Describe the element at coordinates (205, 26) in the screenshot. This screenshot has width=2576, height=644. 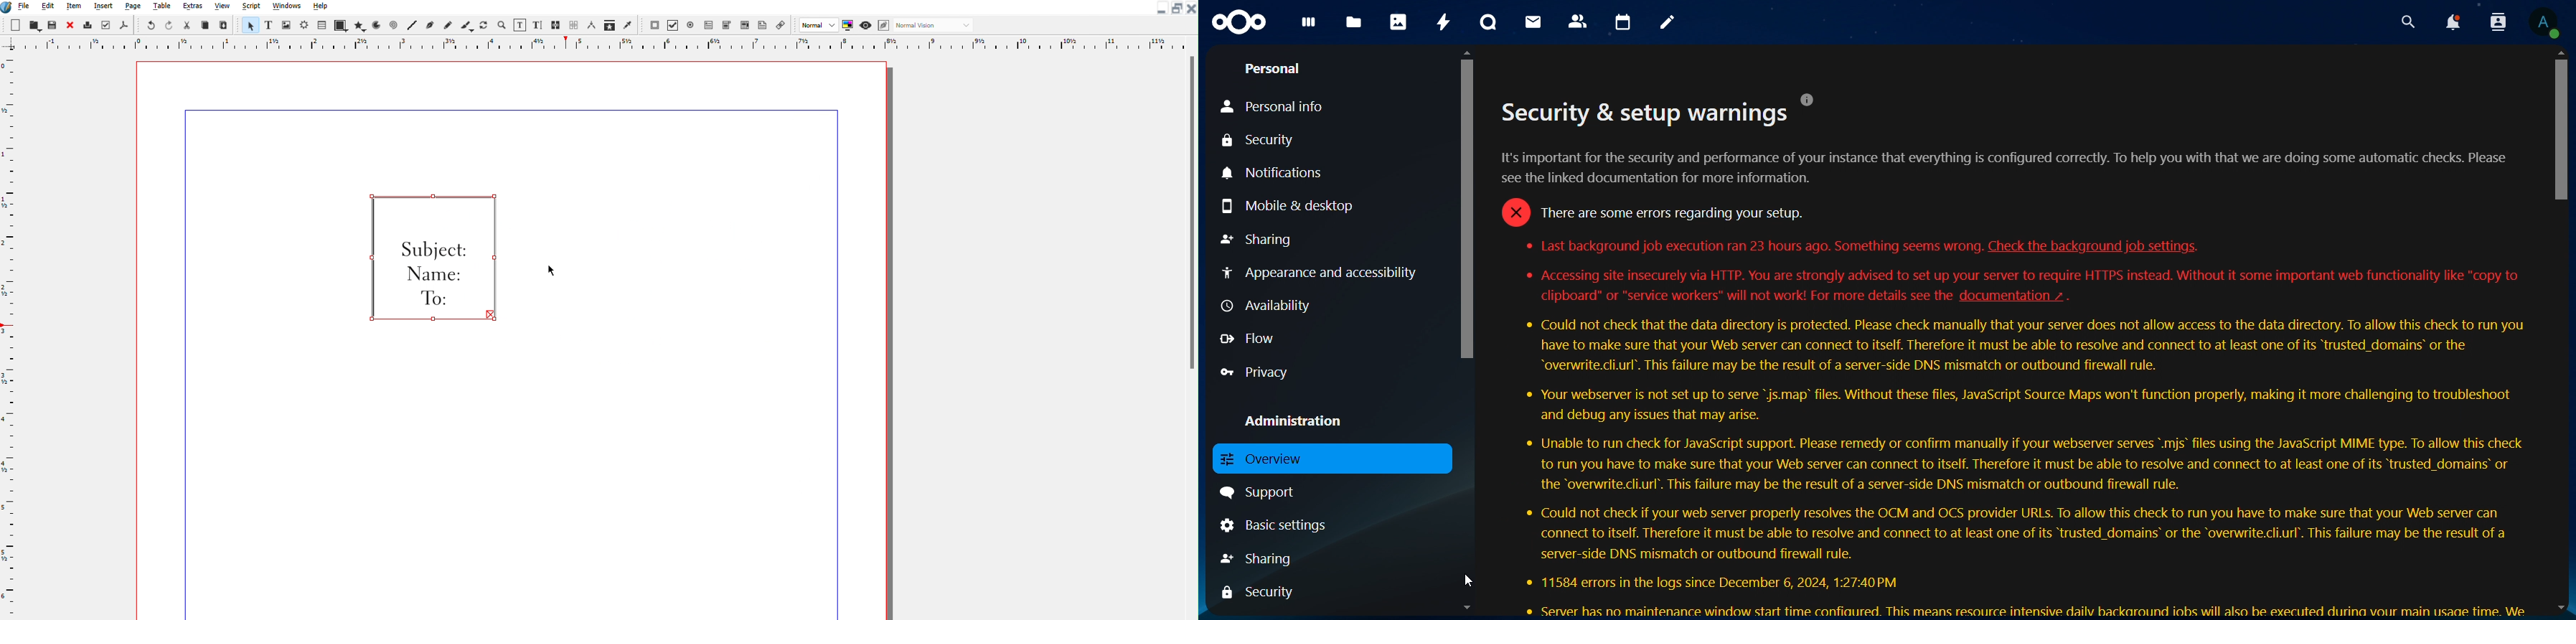
I see `Copy` at that location.